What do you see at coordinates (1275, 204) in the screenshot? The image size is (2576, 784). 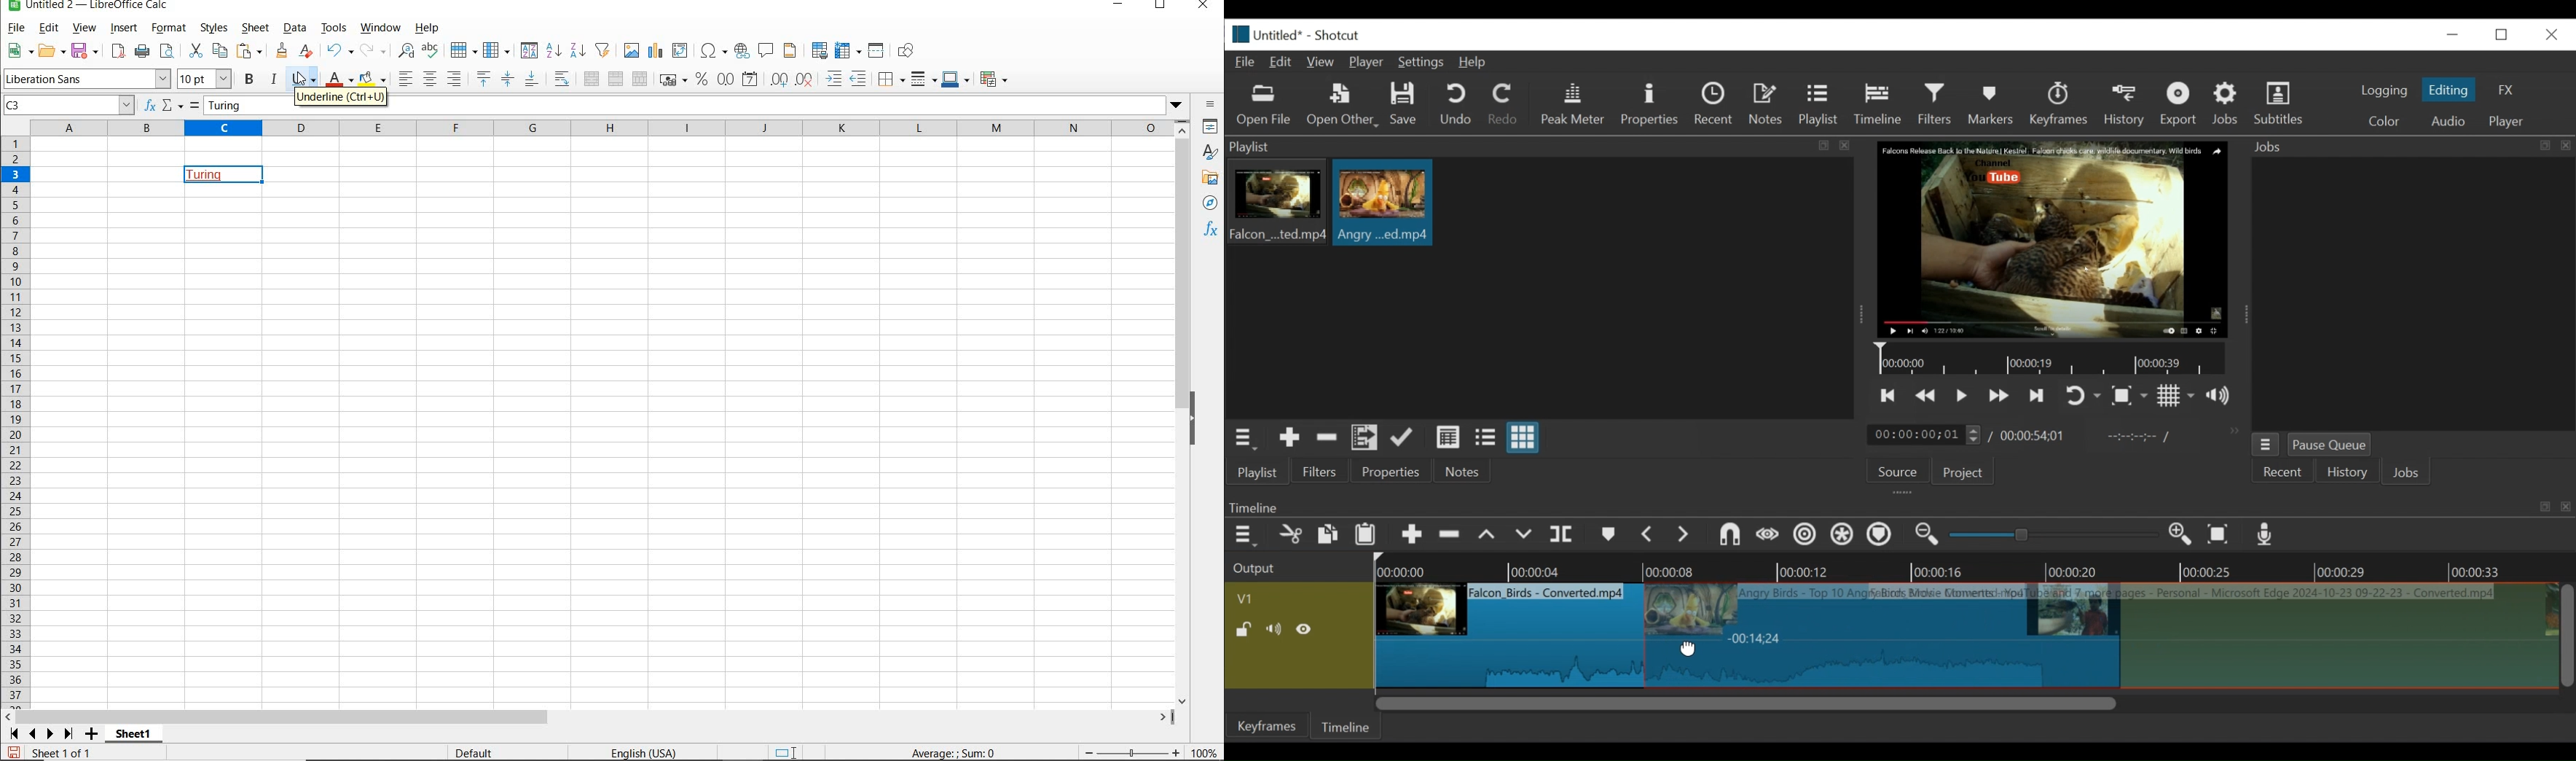 I see `clip` at bounding box center [1275, 204].